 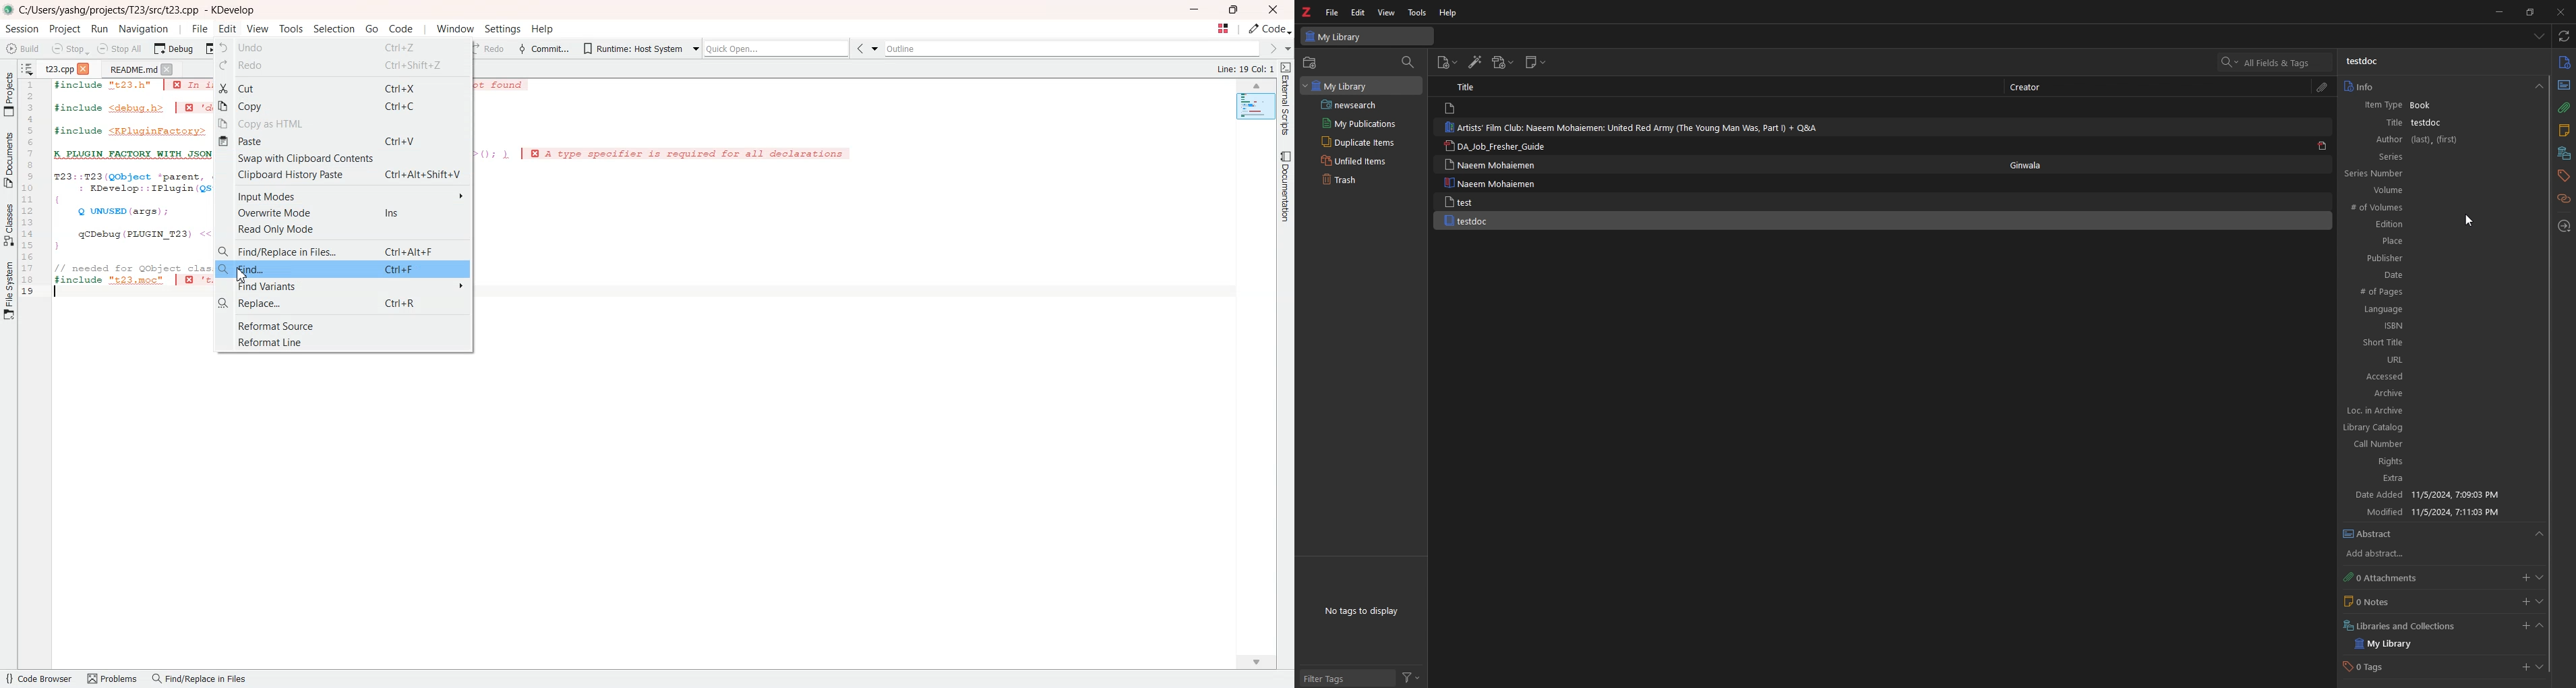 What do you see at coordinates (2381, 124) in the screenshot?
I see `Title testdoc` at bounding box center [2381, 124].